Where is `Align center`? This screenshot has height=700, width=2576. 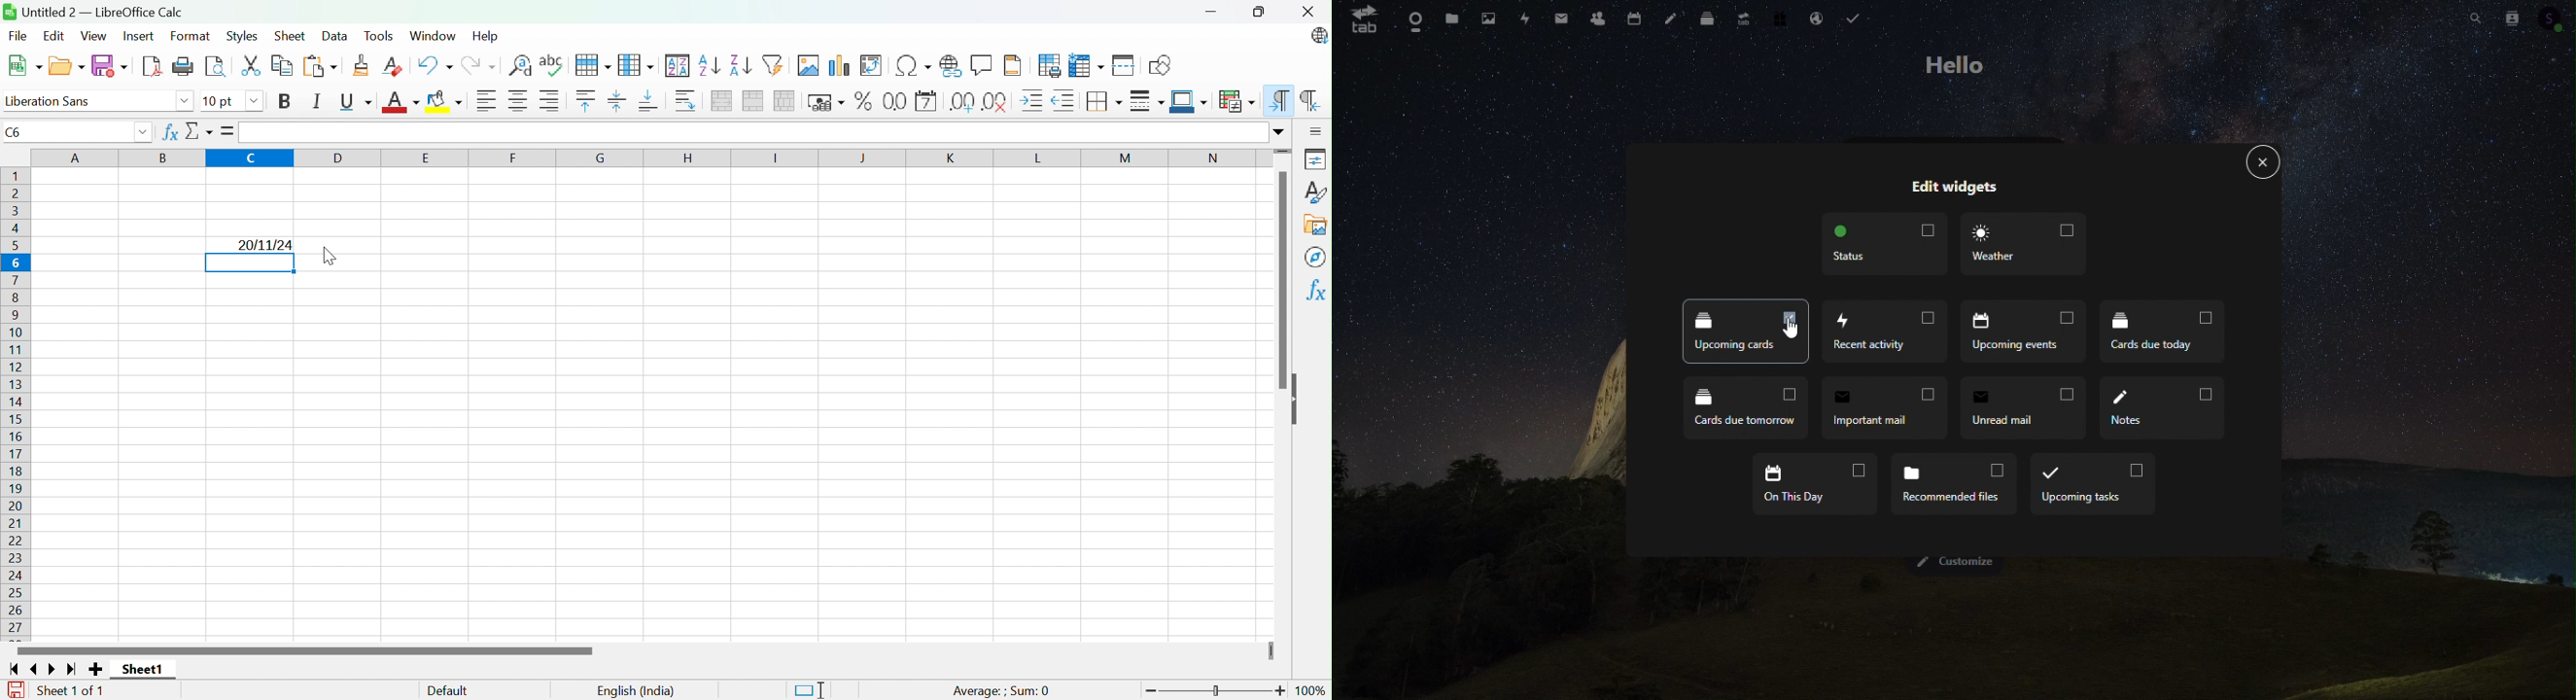 Align center is located at coordinates (519, 101).